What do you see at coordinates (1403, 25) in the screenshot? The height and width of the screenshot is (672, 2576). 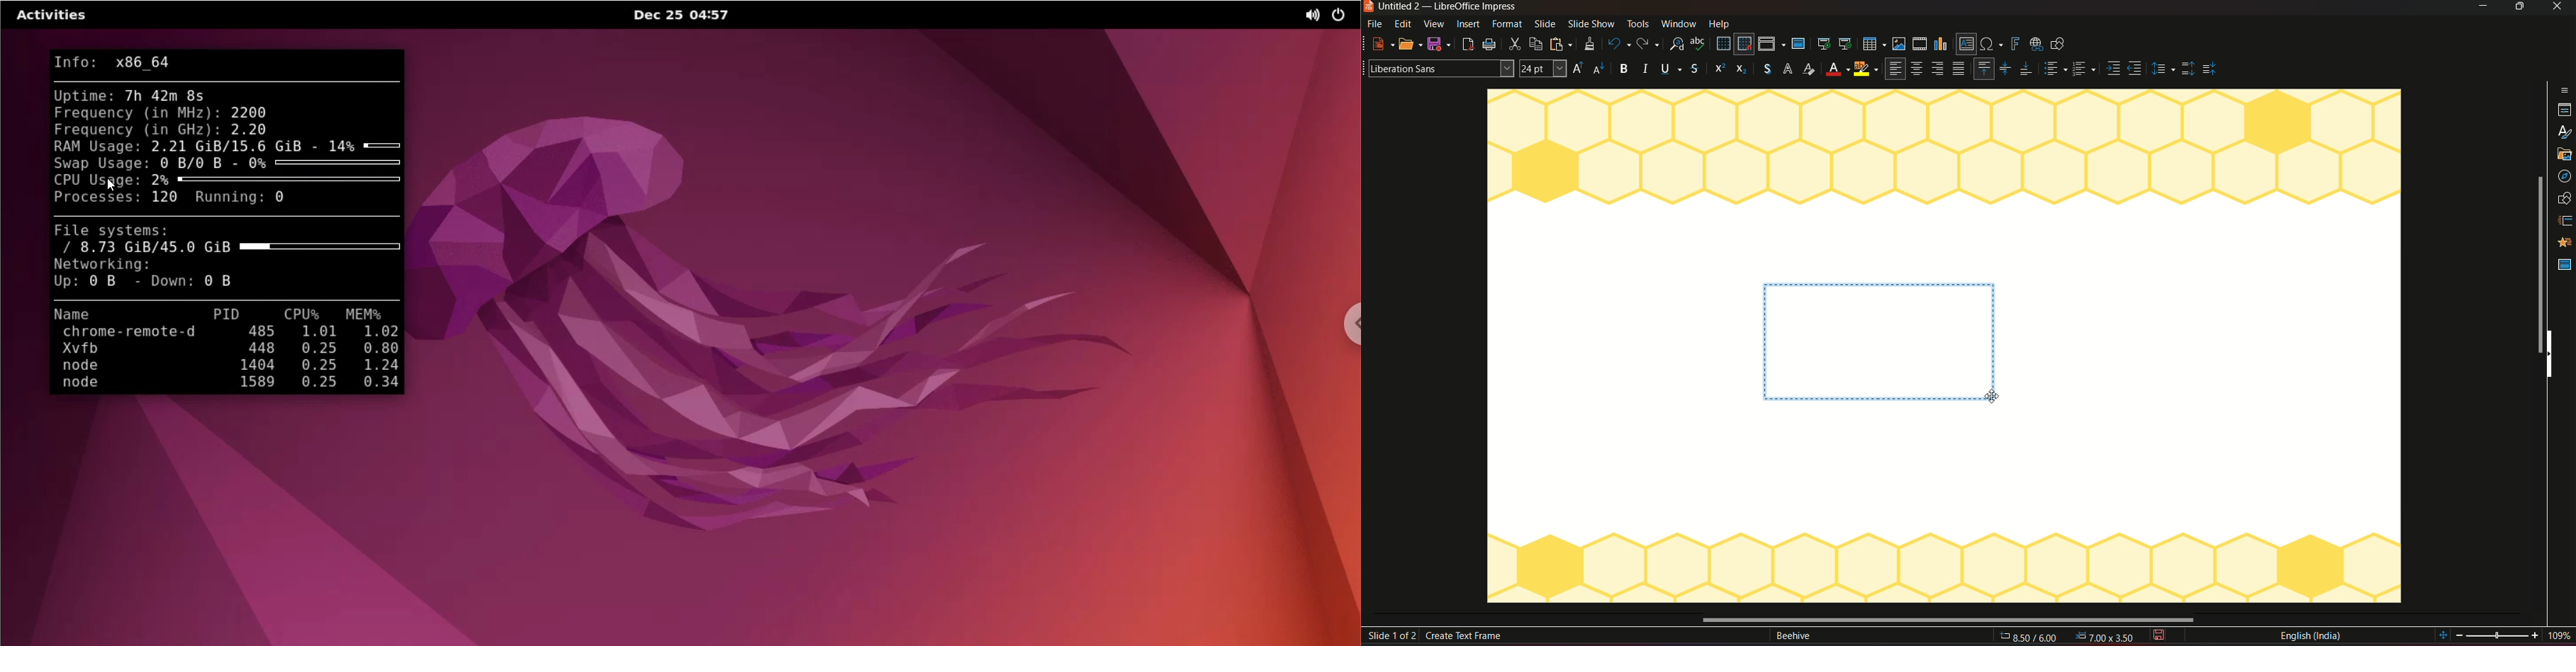 I see `edit` at bounding box center [1403, 25].